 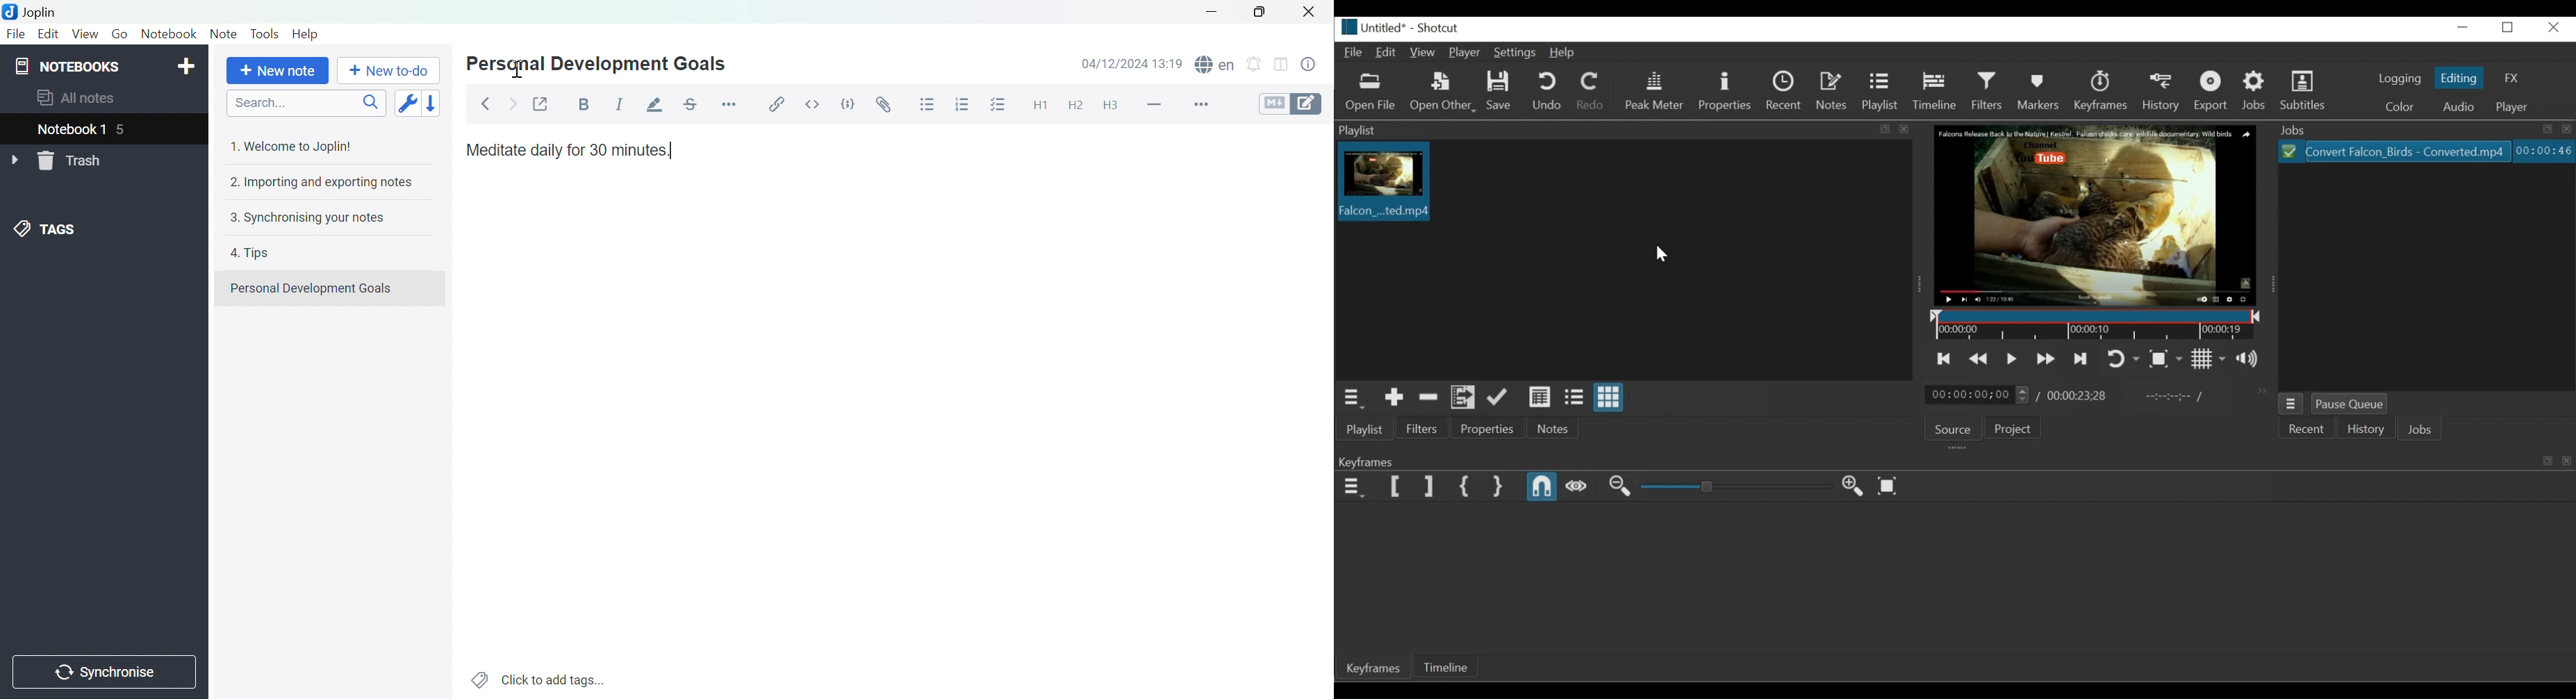 I want to click on Drop Down, so click(x=14, y=158).